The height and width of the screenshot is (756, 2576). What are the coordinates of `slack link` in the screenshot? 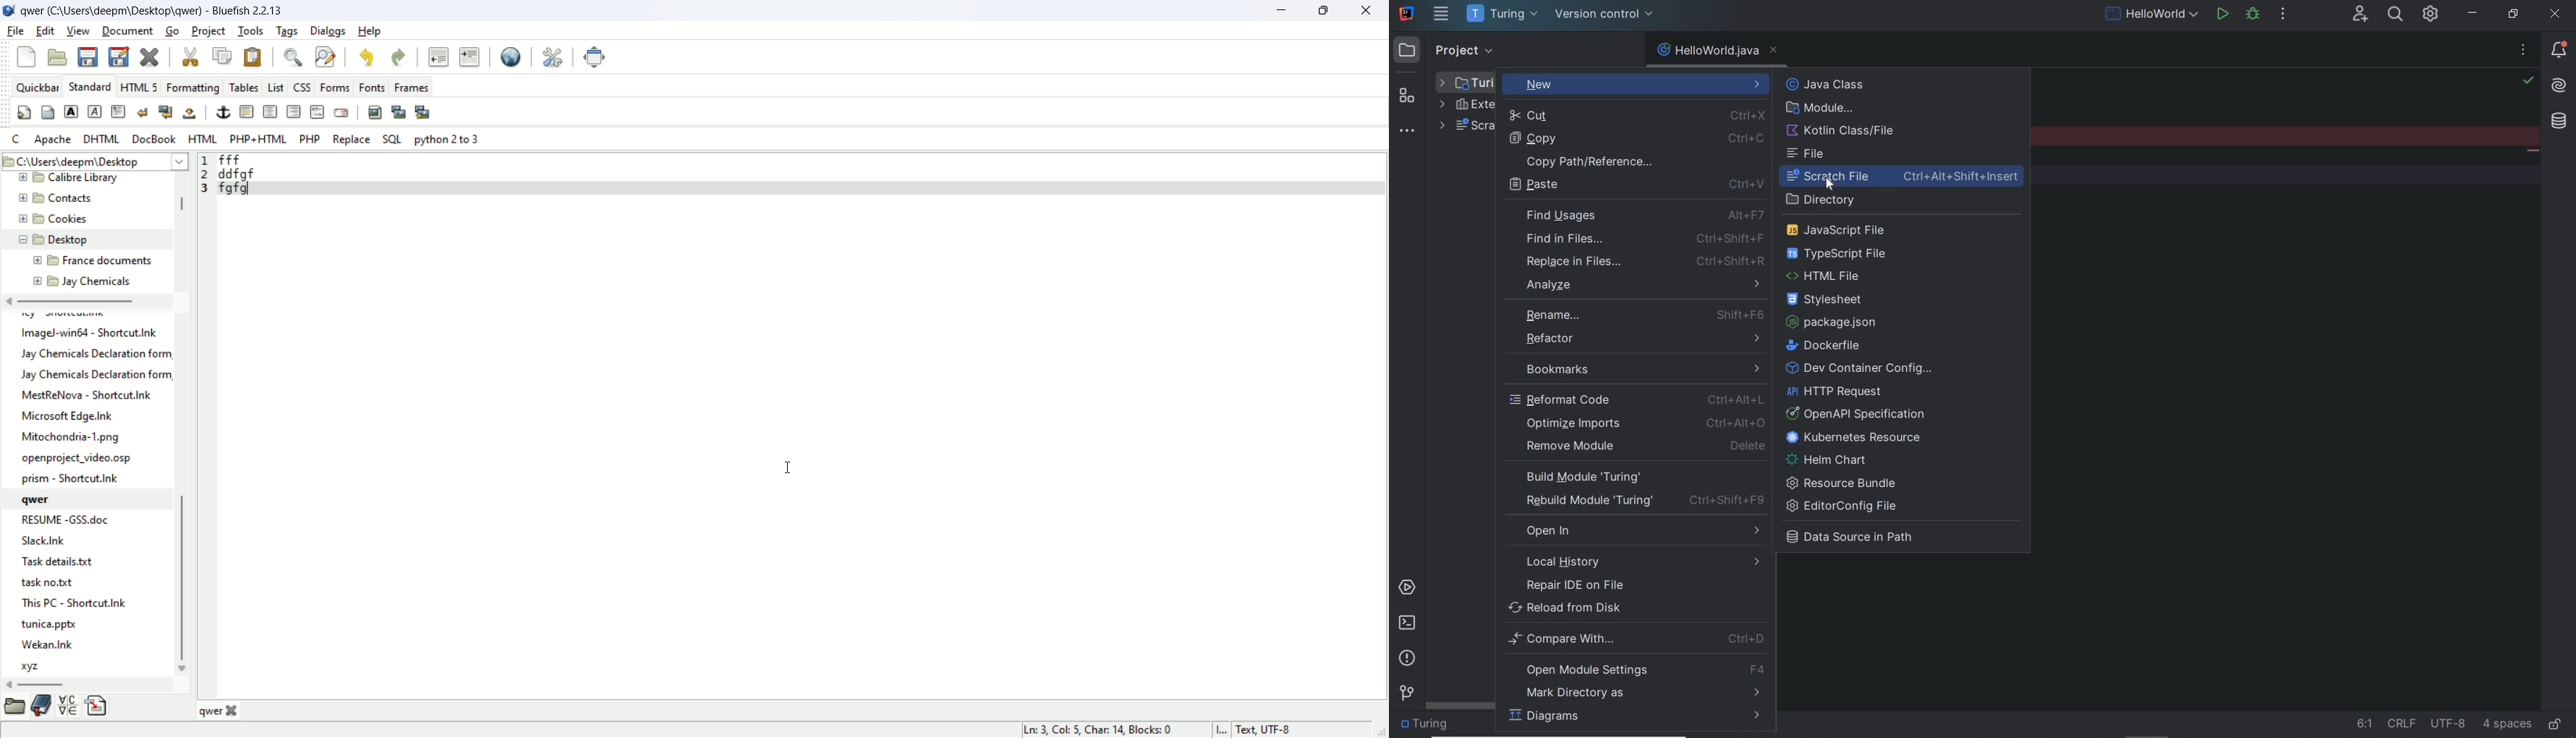 It's located at (49, 541).